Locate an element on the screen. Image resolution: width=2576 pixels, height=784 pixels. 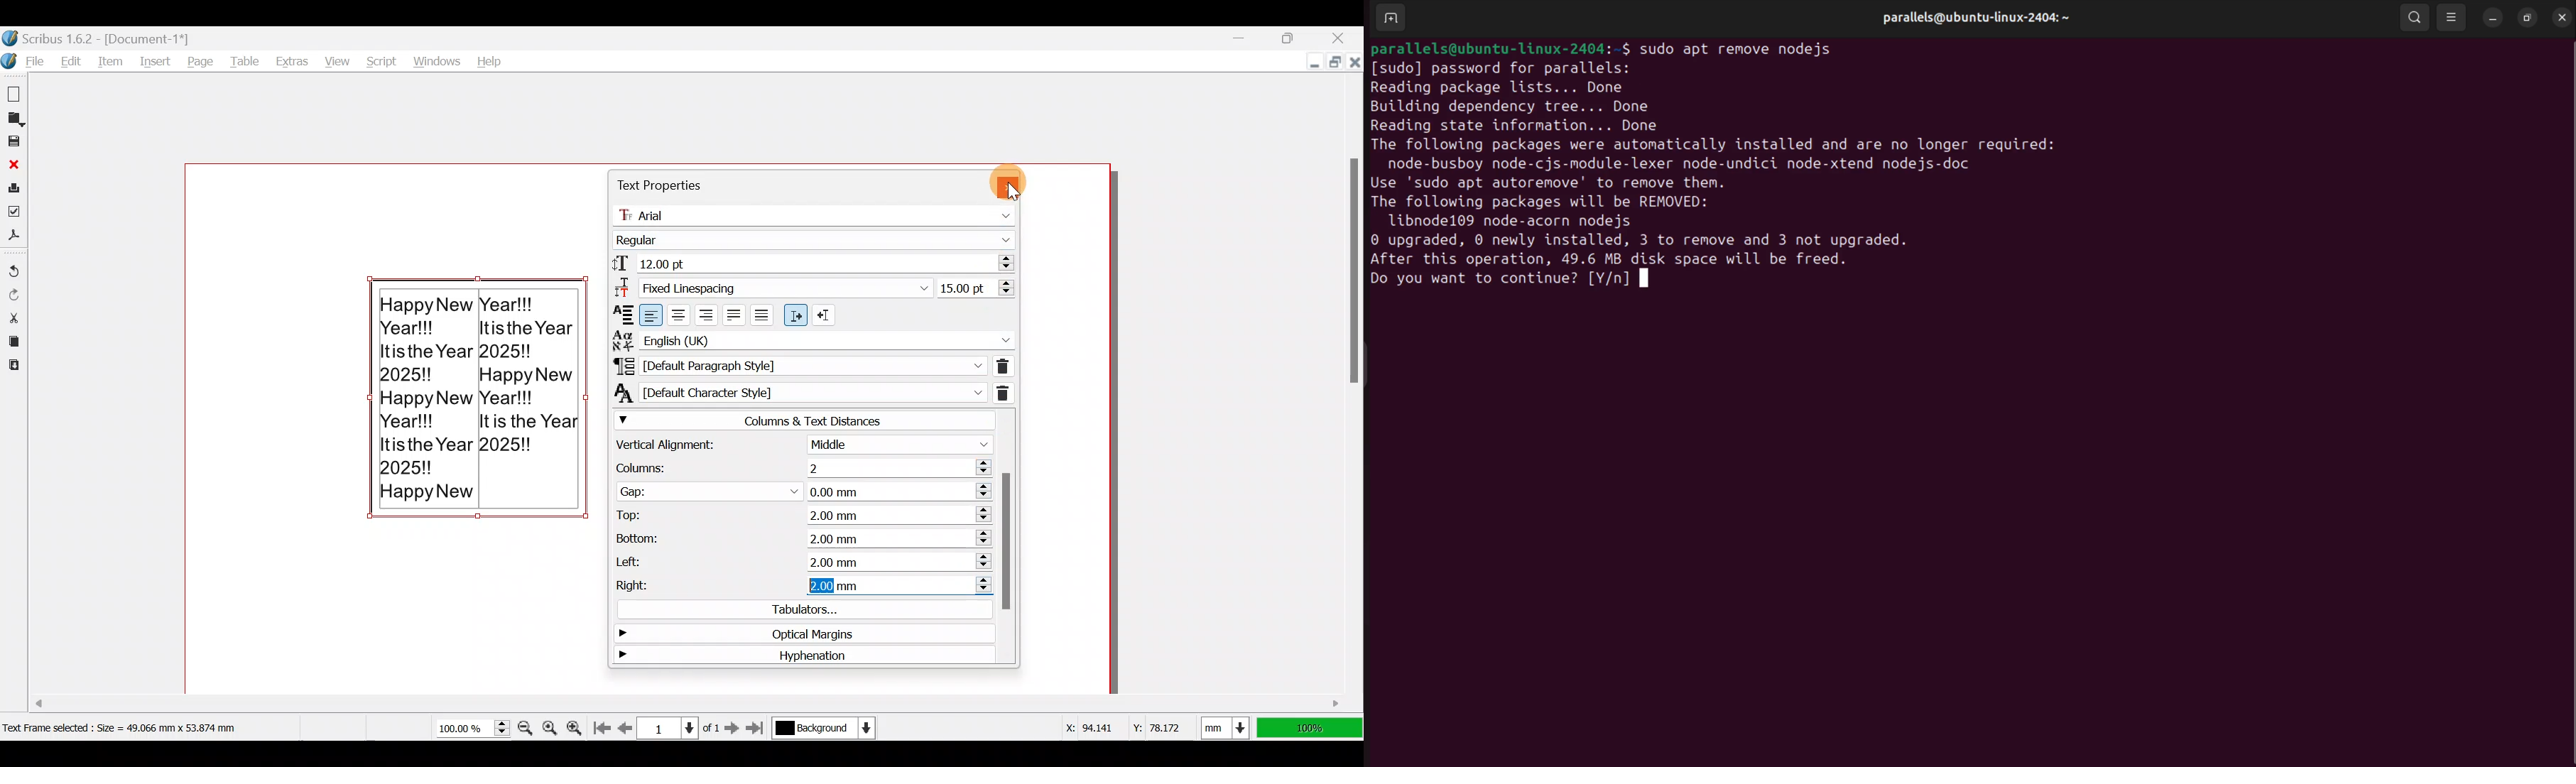
Minimize is located at coordinates (1244, 38).